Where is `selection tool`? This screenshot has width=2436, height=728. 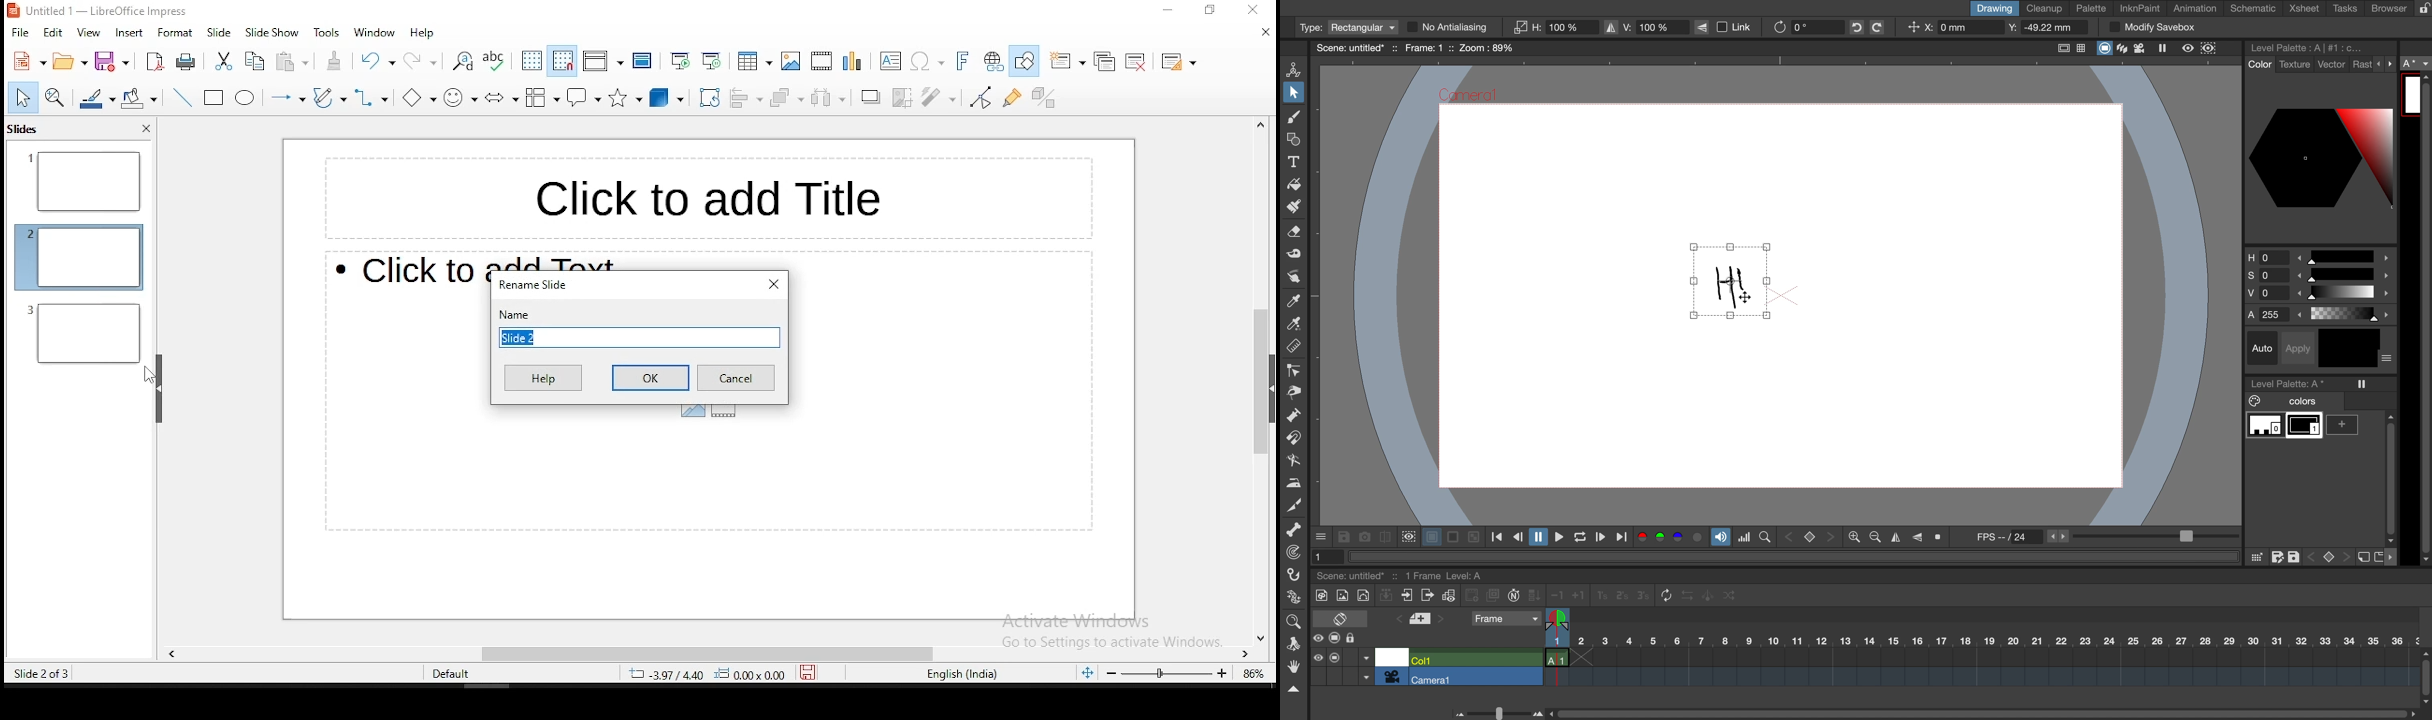
selection tool is located at coordinates (1294, 94).